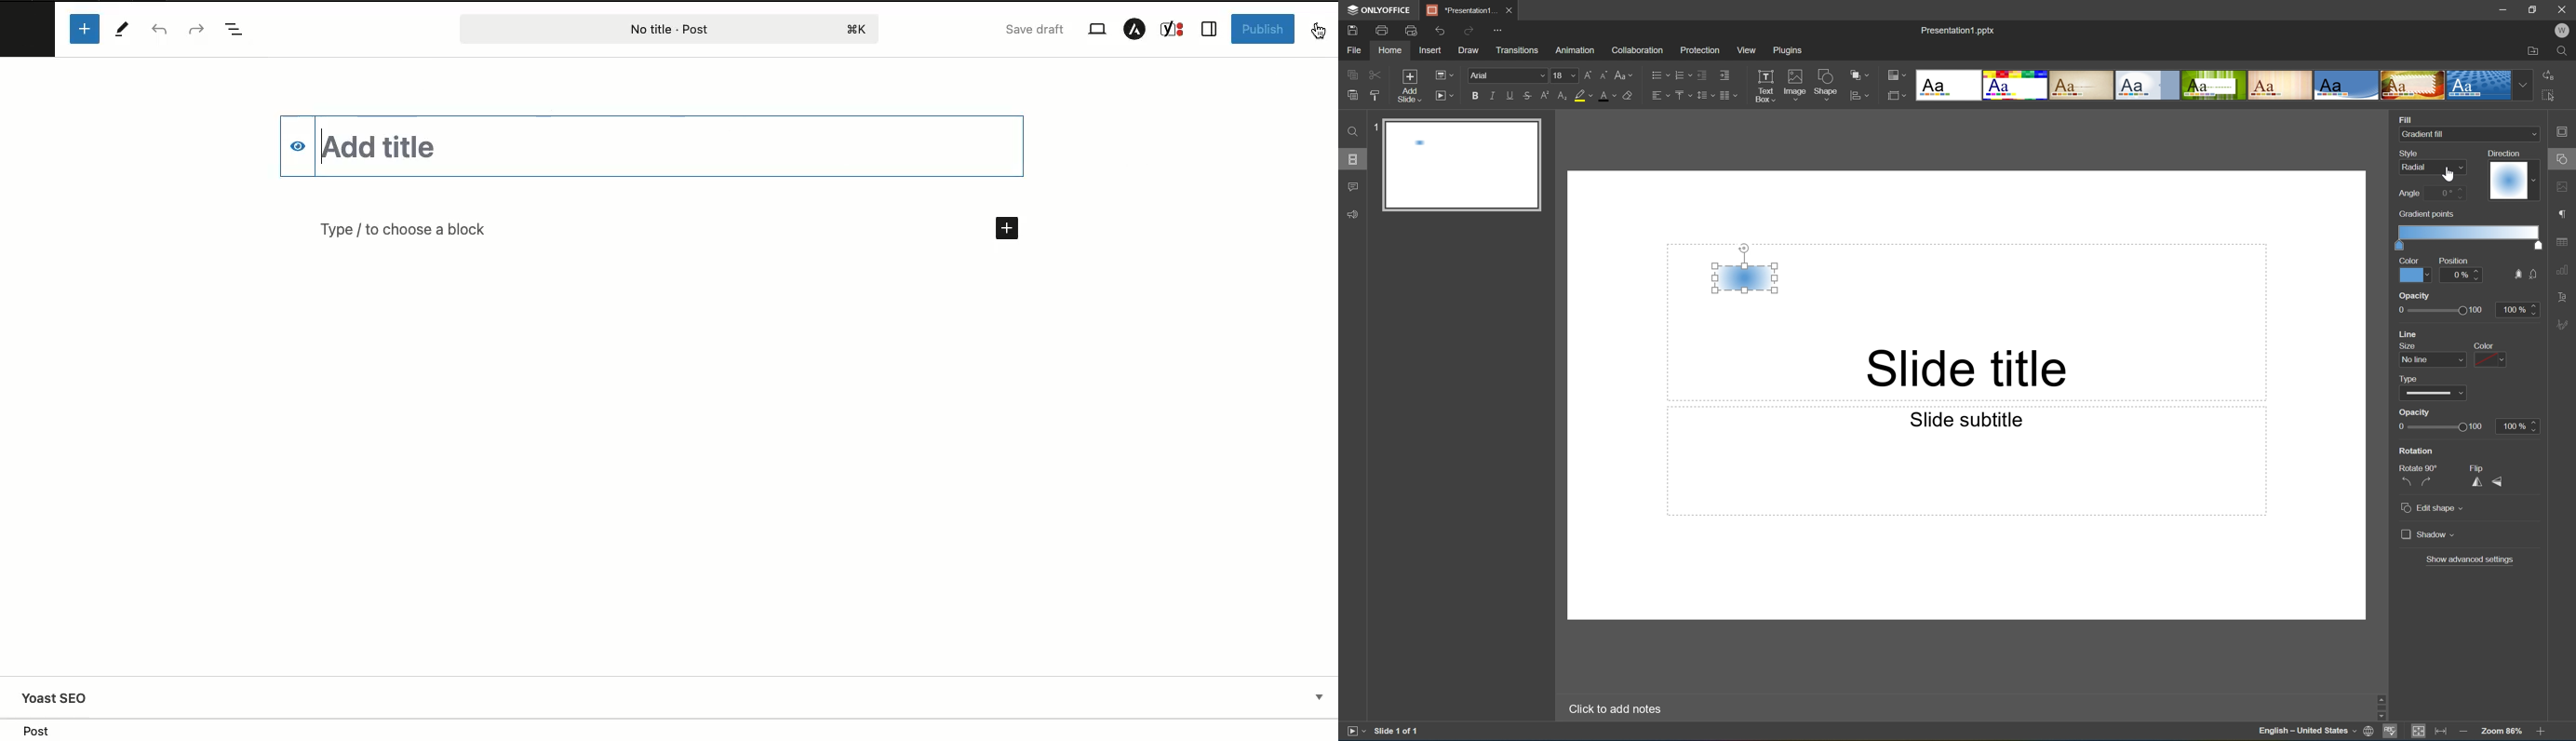  What do you see at coordinates (1603, 74) in the screenshot?
I see `Decrement font size` at bounding box center [1603, 74].